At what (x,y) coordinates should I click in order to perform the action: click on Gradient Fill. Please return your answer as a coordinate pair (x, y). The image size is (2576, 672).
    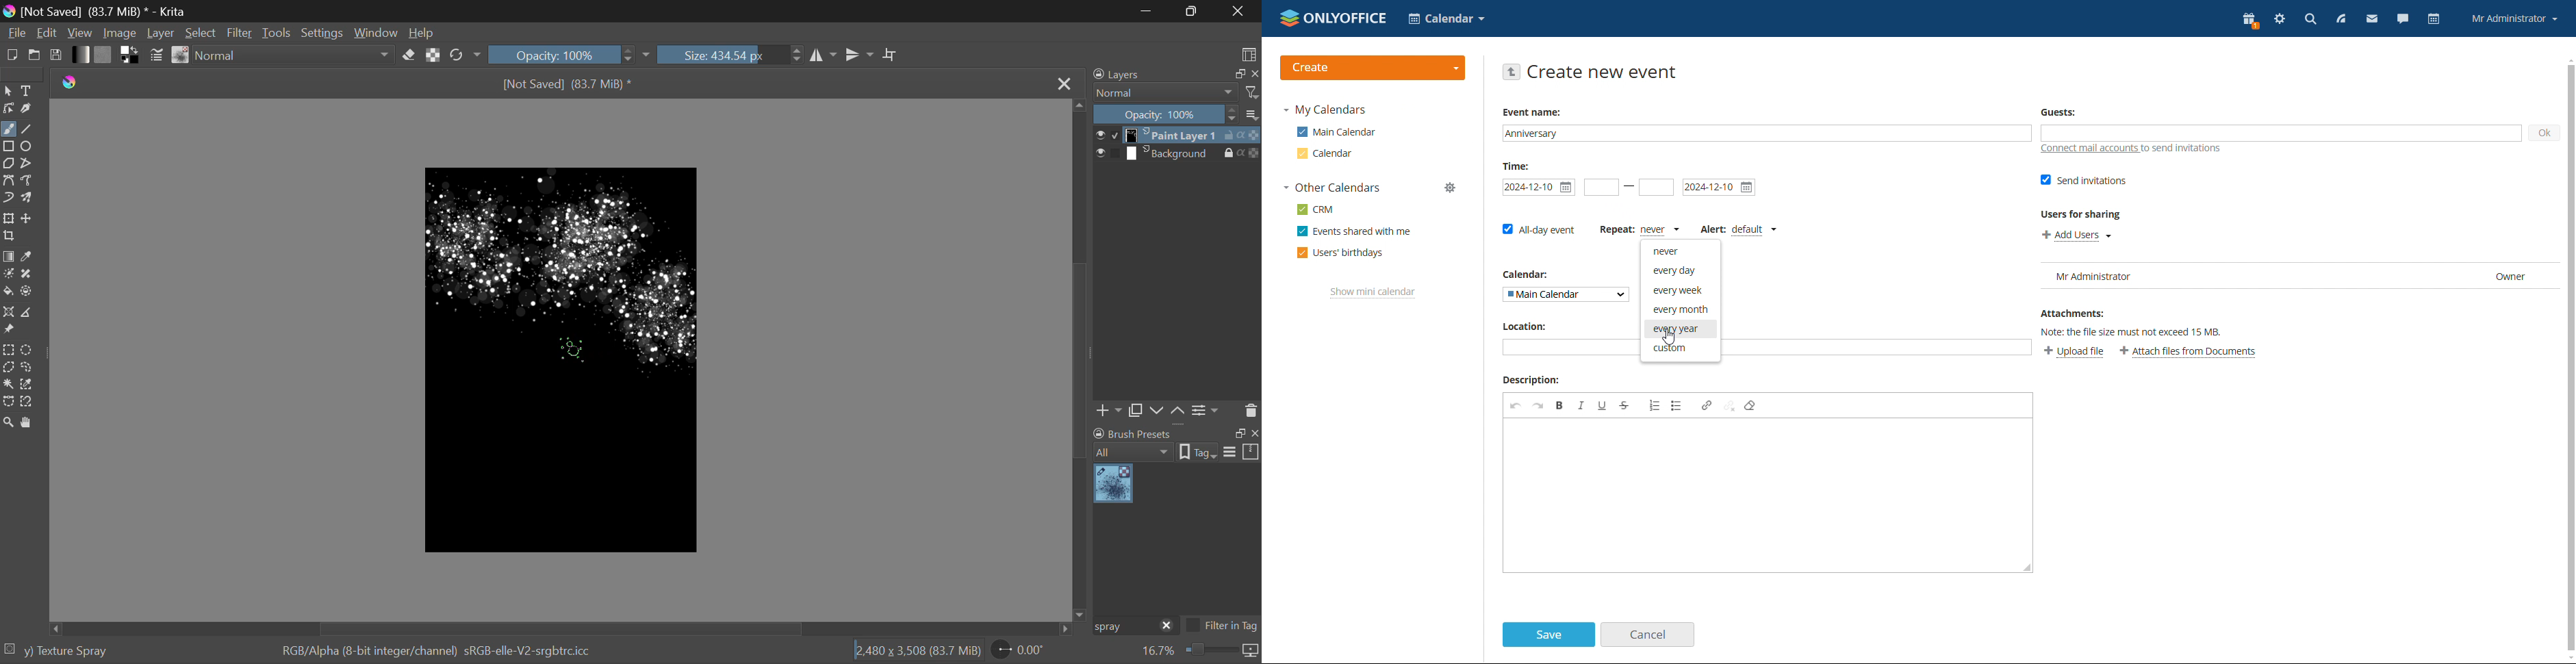
    Looking at the image, I should click on (9, 257).